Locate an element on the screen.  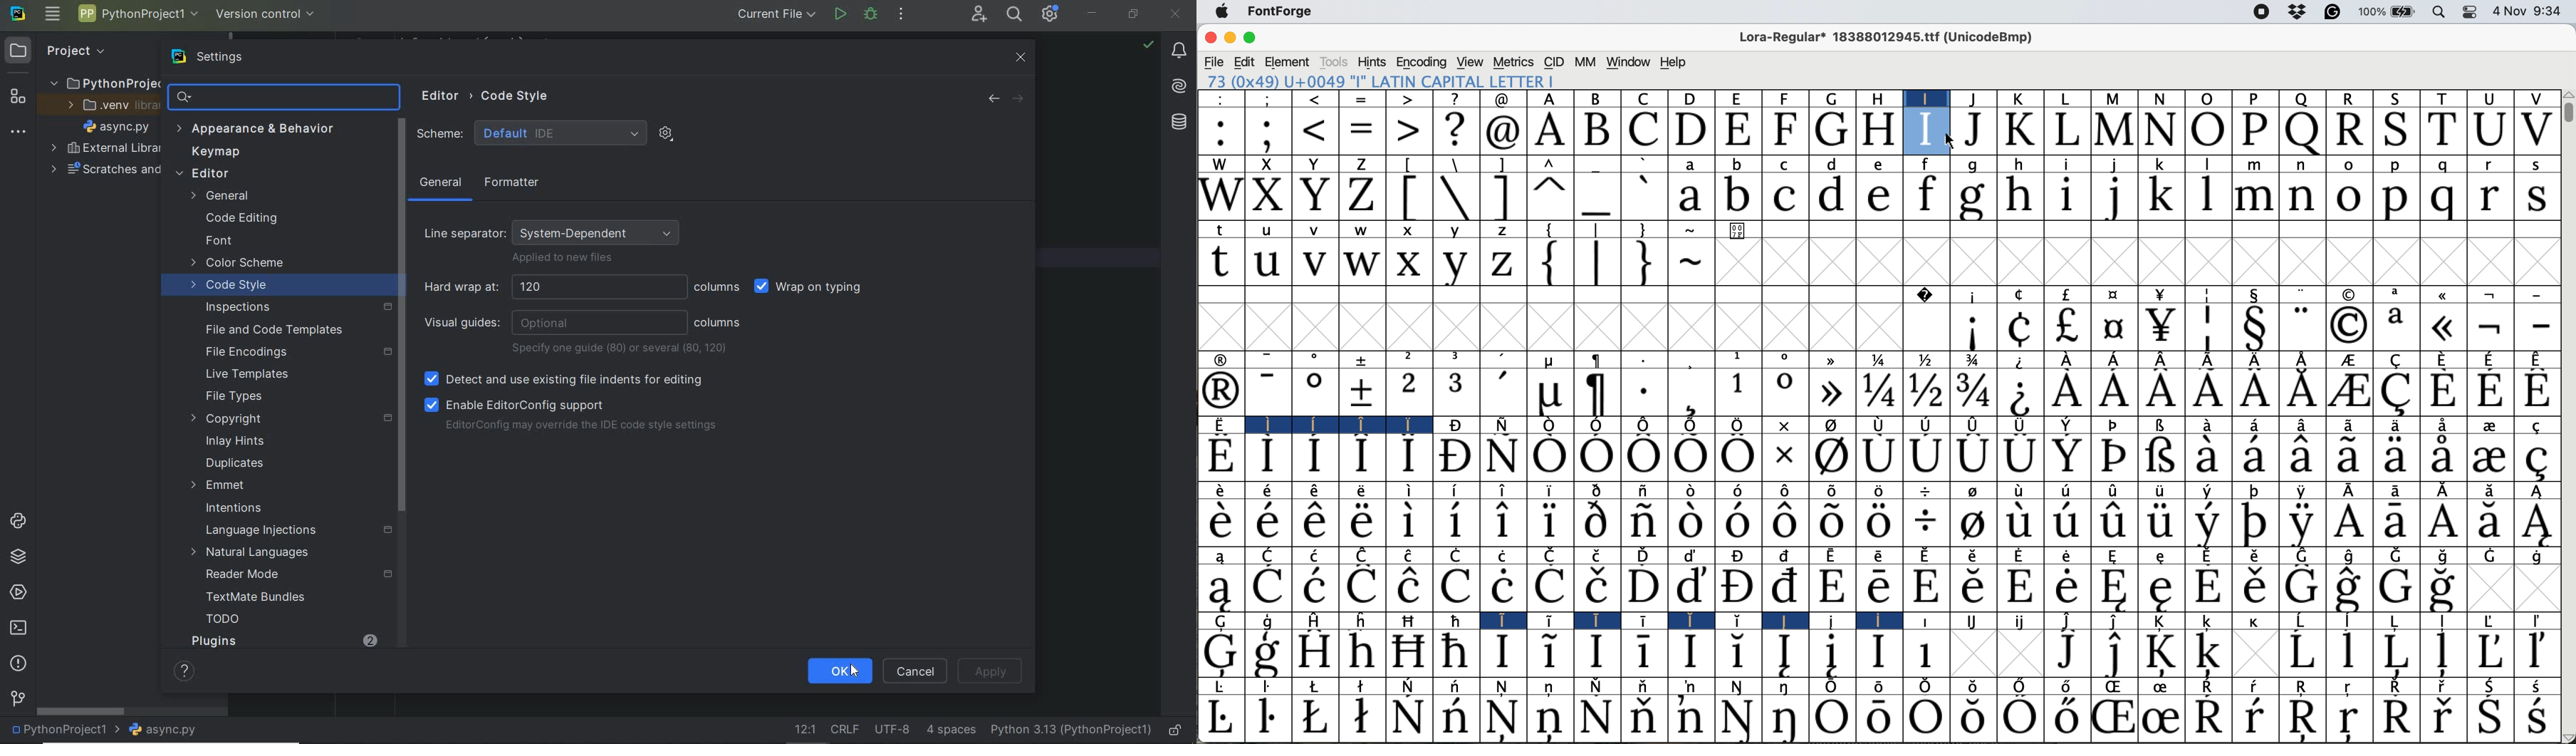
Symbol is located at coordinates (2114, 456).